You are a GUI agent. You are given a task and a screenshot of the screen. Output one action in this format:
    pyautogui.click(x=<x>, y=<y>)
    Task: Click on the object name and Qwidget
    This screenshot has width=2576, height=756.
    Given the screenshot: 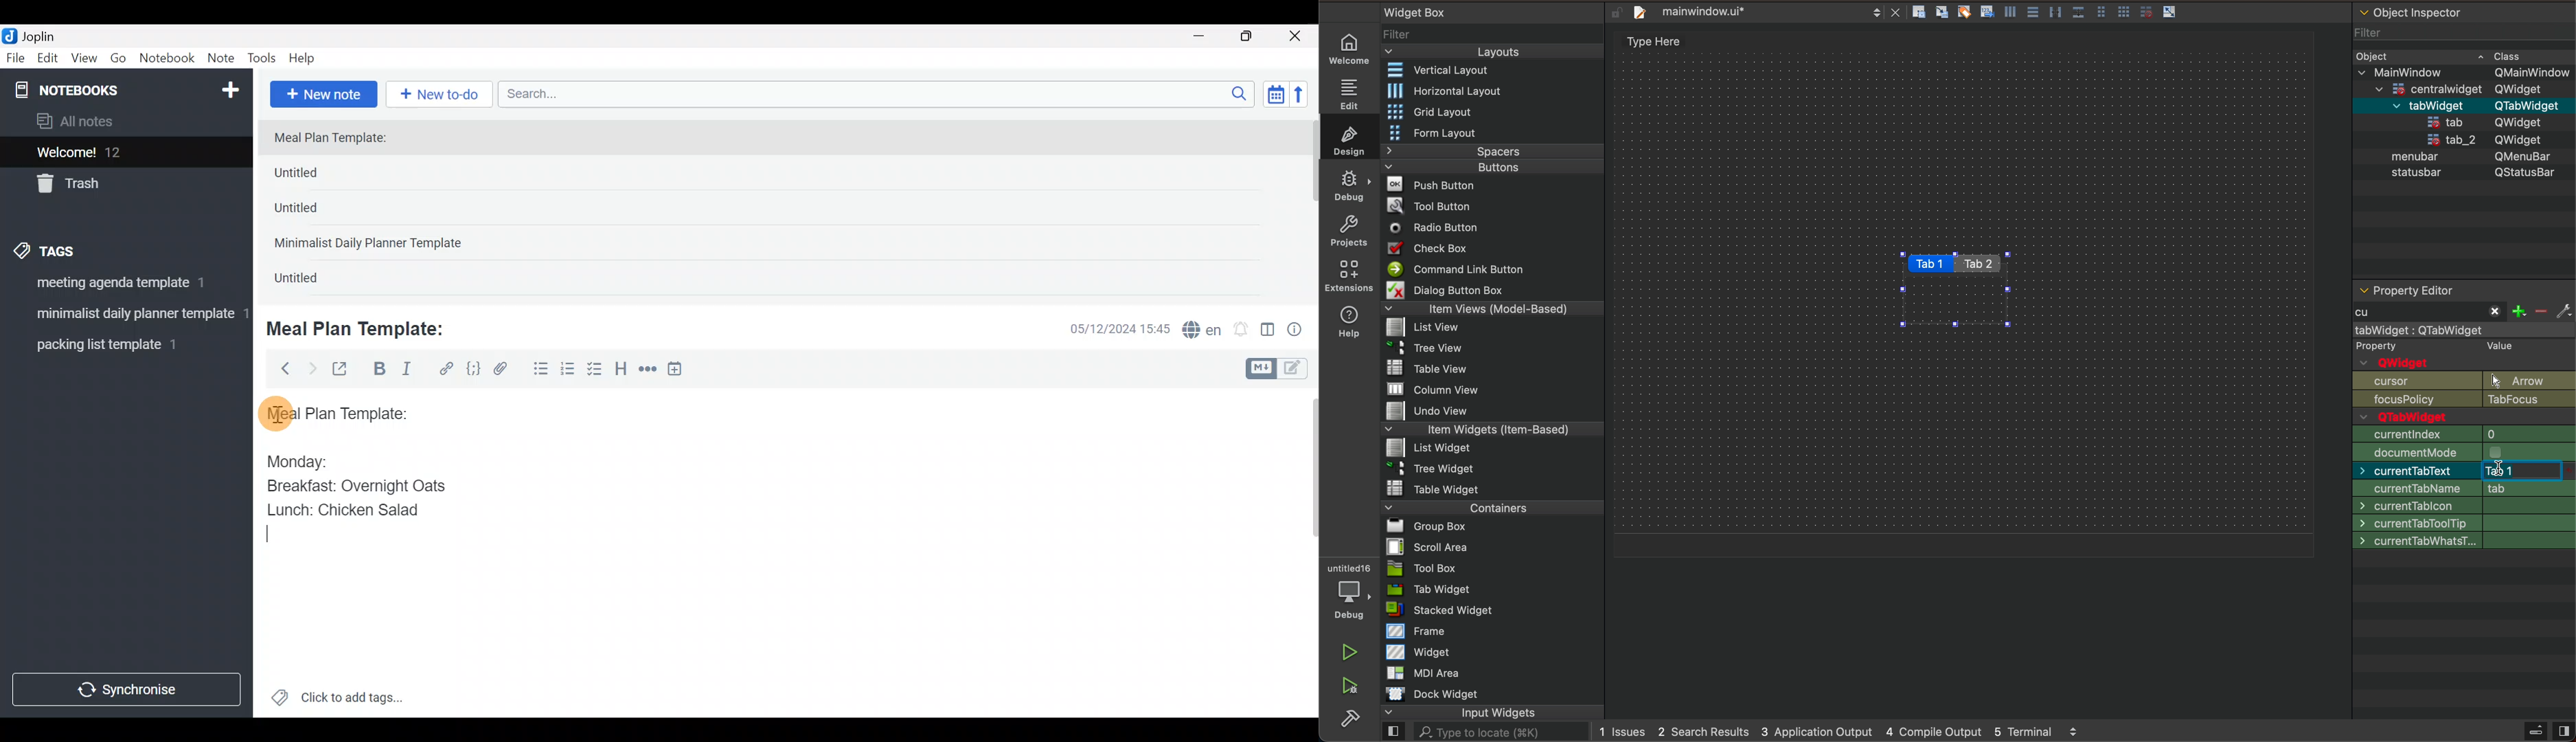 What is the action you would take?
    pyautogui.click(x=2469, y=388)
    